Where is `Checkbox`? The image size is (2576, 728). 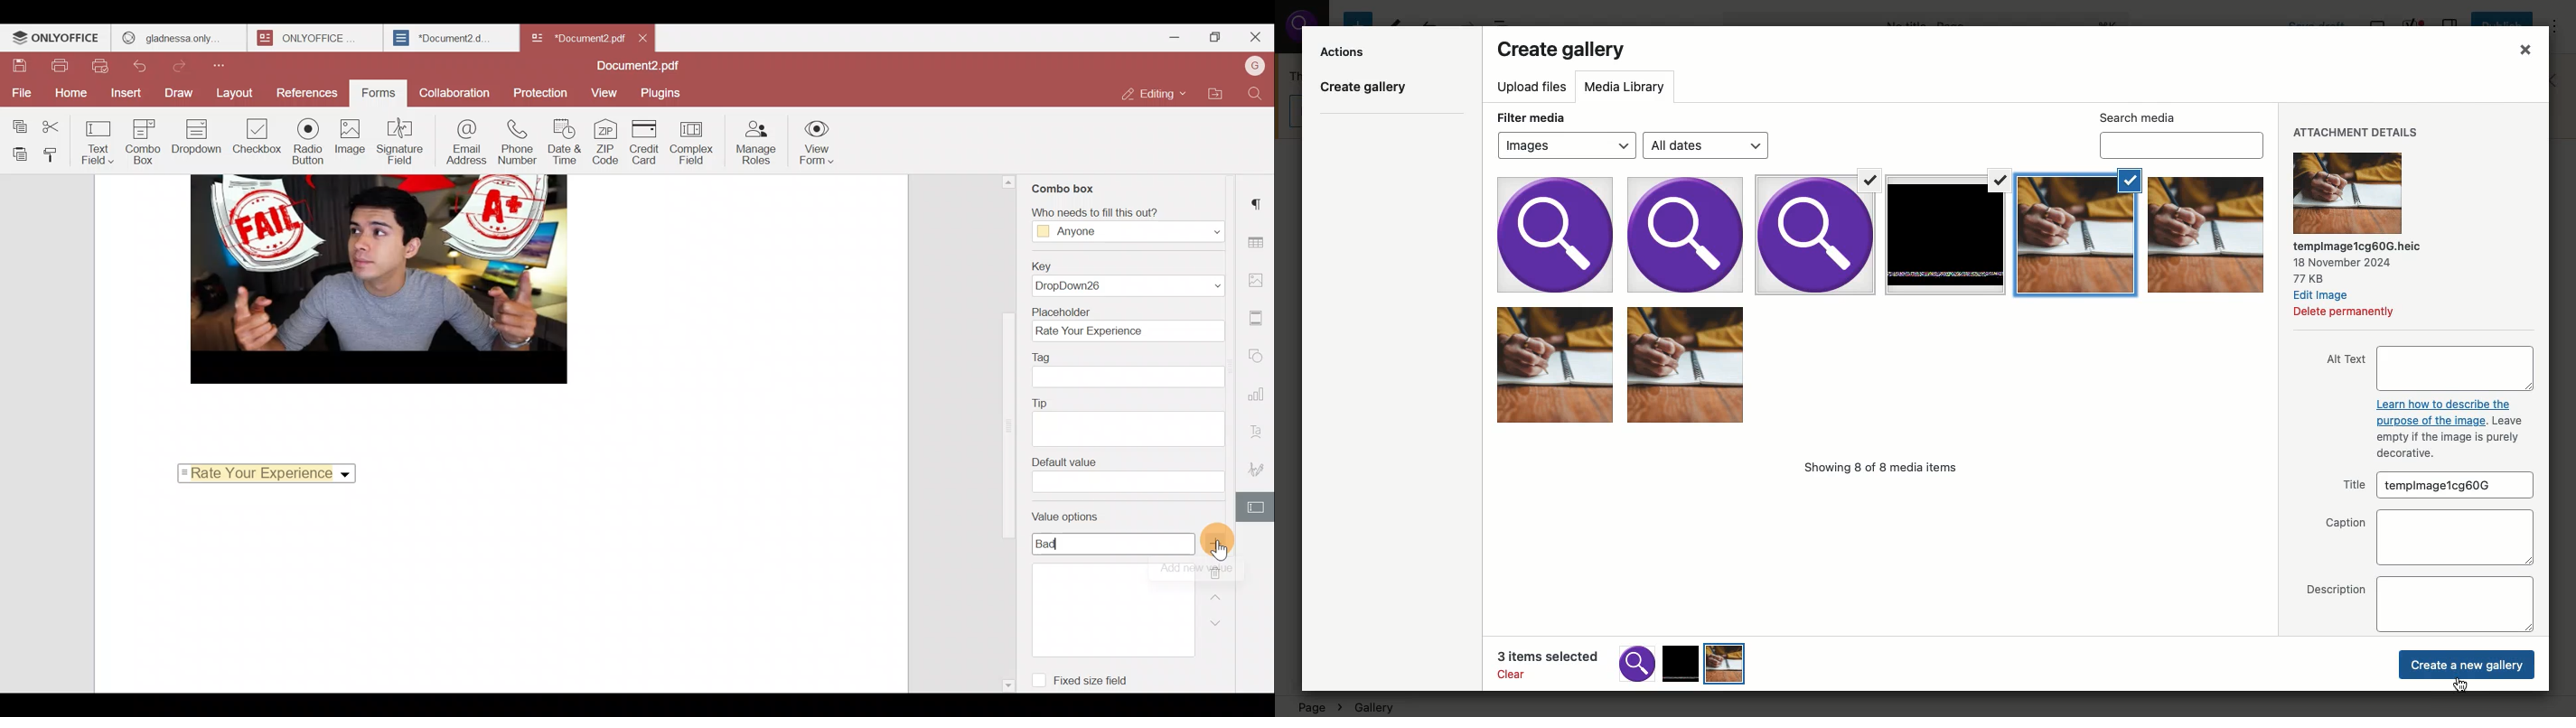
Checkbox is located at coordinates (254, 138).